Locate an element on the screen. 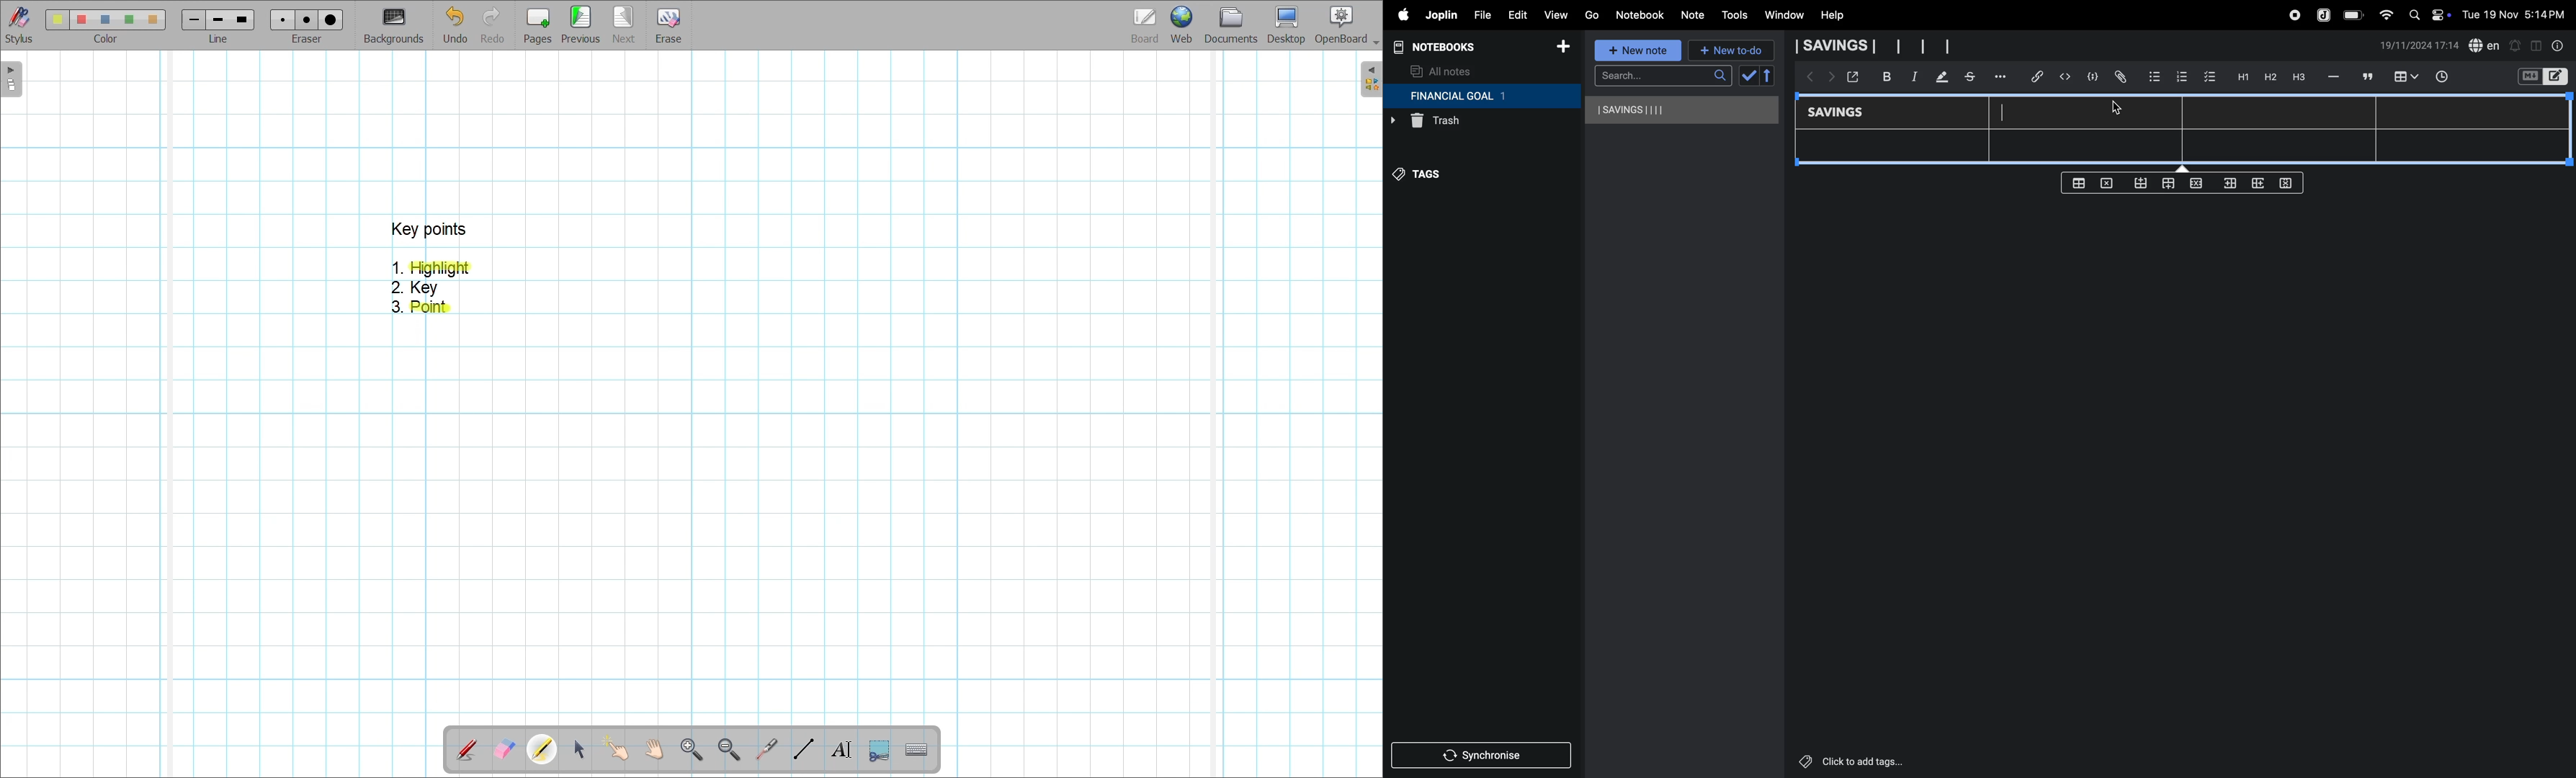  hifen is located at coordinates (2335, 76).